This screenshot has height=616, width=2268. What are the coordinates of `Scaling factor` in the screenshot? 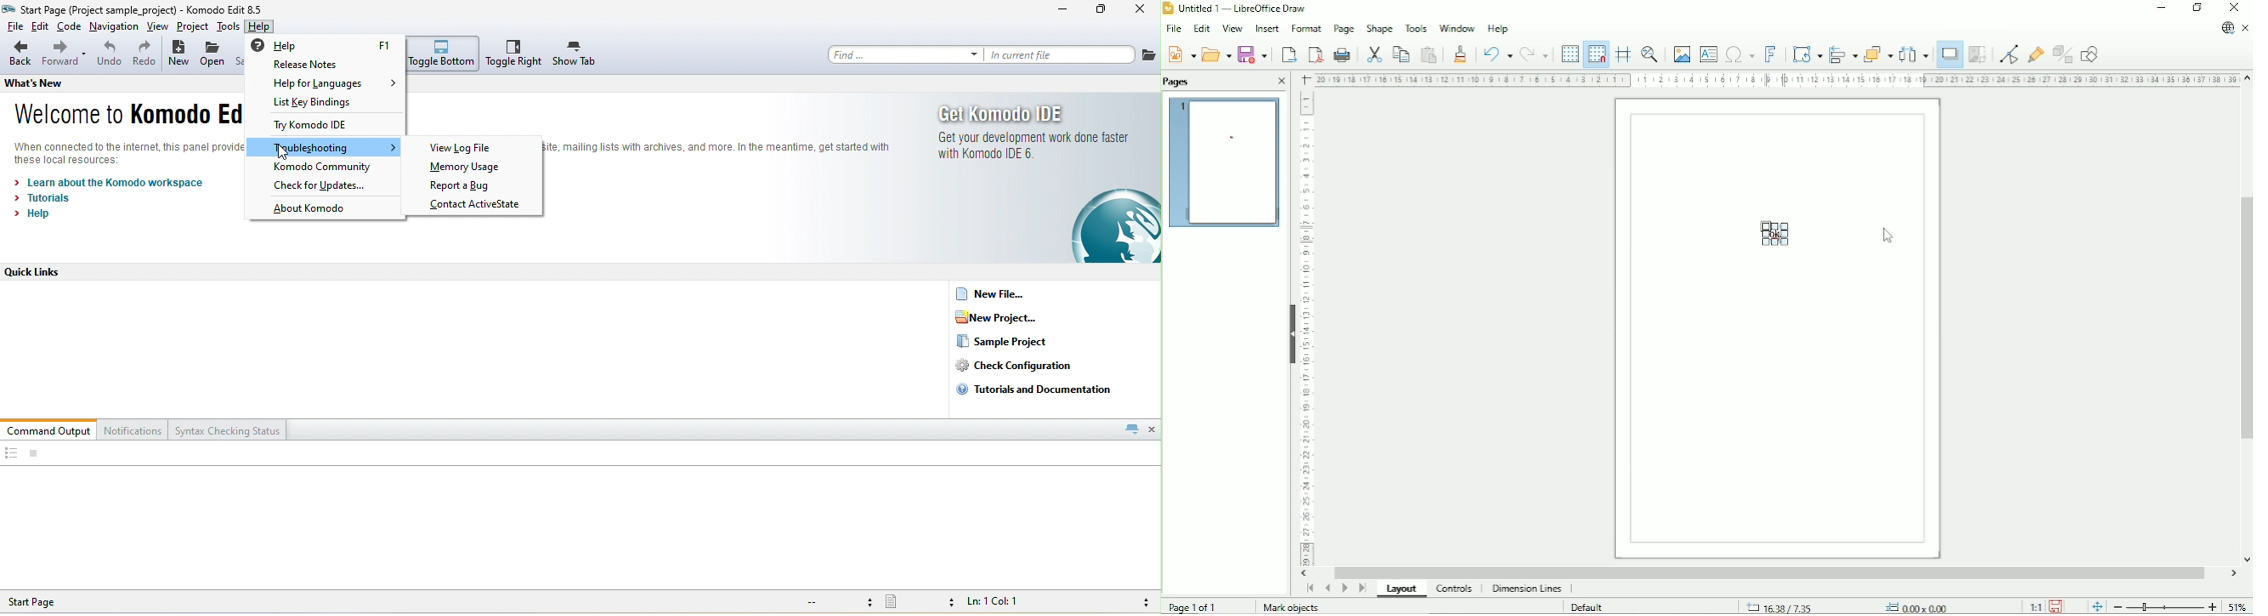 It's located at (2035, 606).